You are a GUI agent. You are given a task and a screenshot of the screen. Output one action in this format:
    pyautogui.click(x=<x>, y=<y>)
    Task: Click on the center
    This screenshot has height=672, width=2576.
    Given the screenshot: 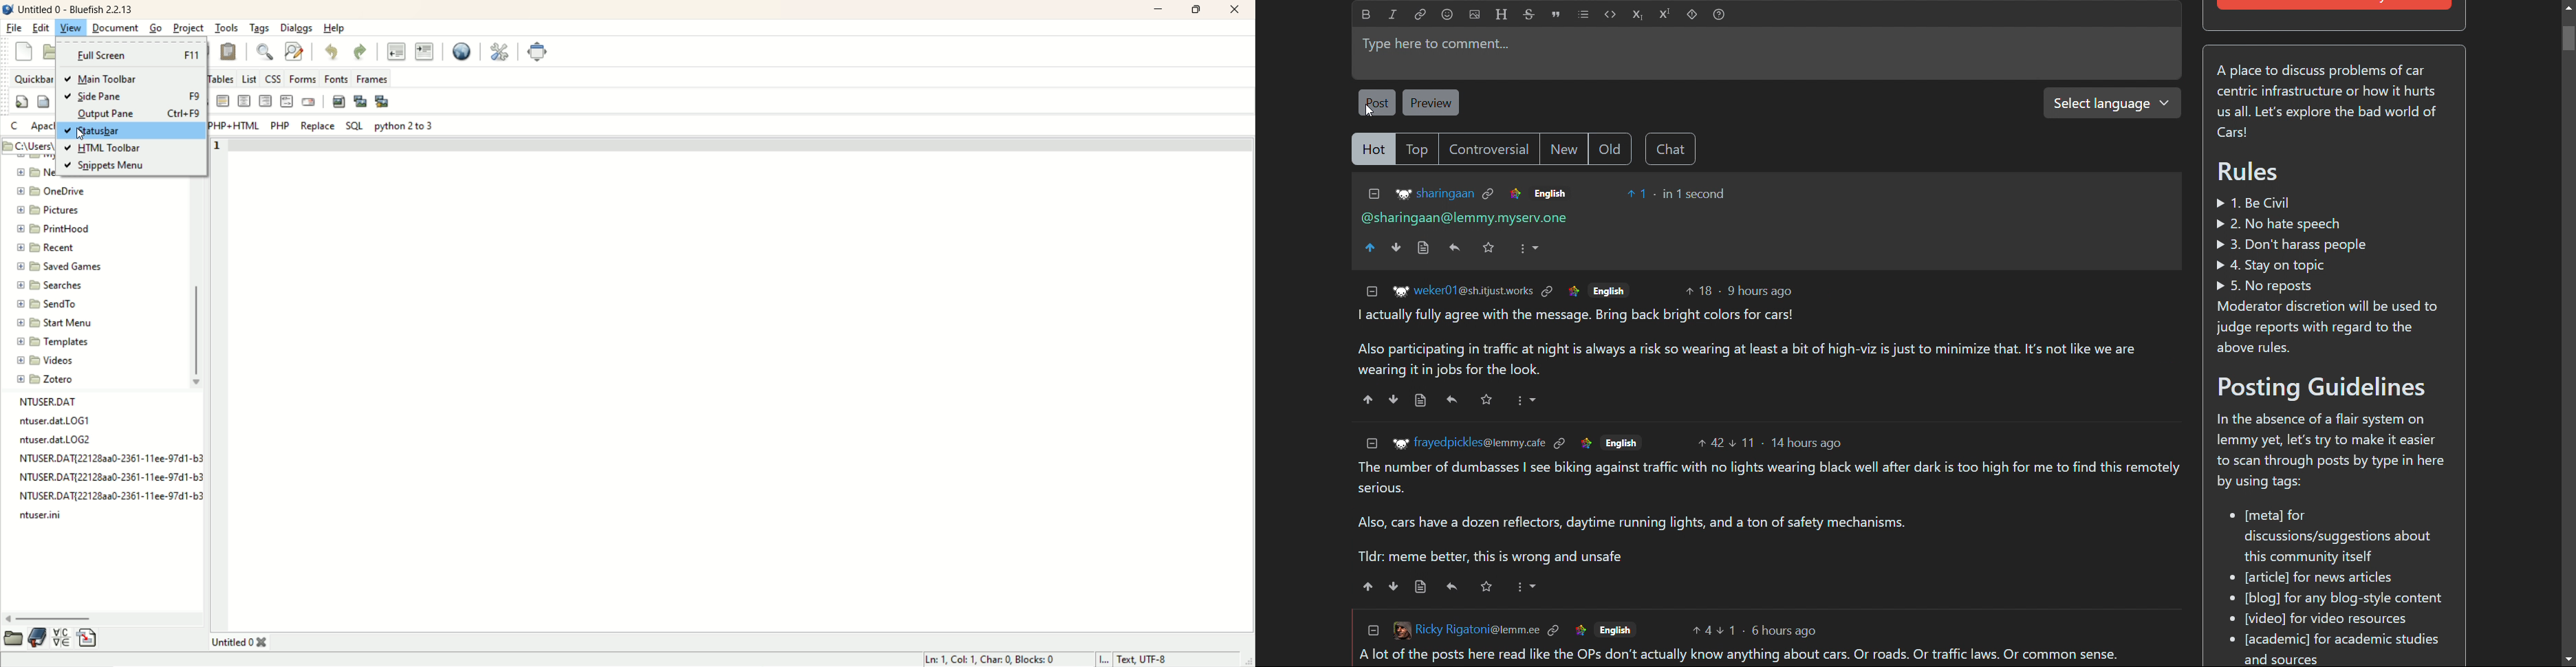 What is the action you would take?
    pyautogui.click(x=243, y=100)
    